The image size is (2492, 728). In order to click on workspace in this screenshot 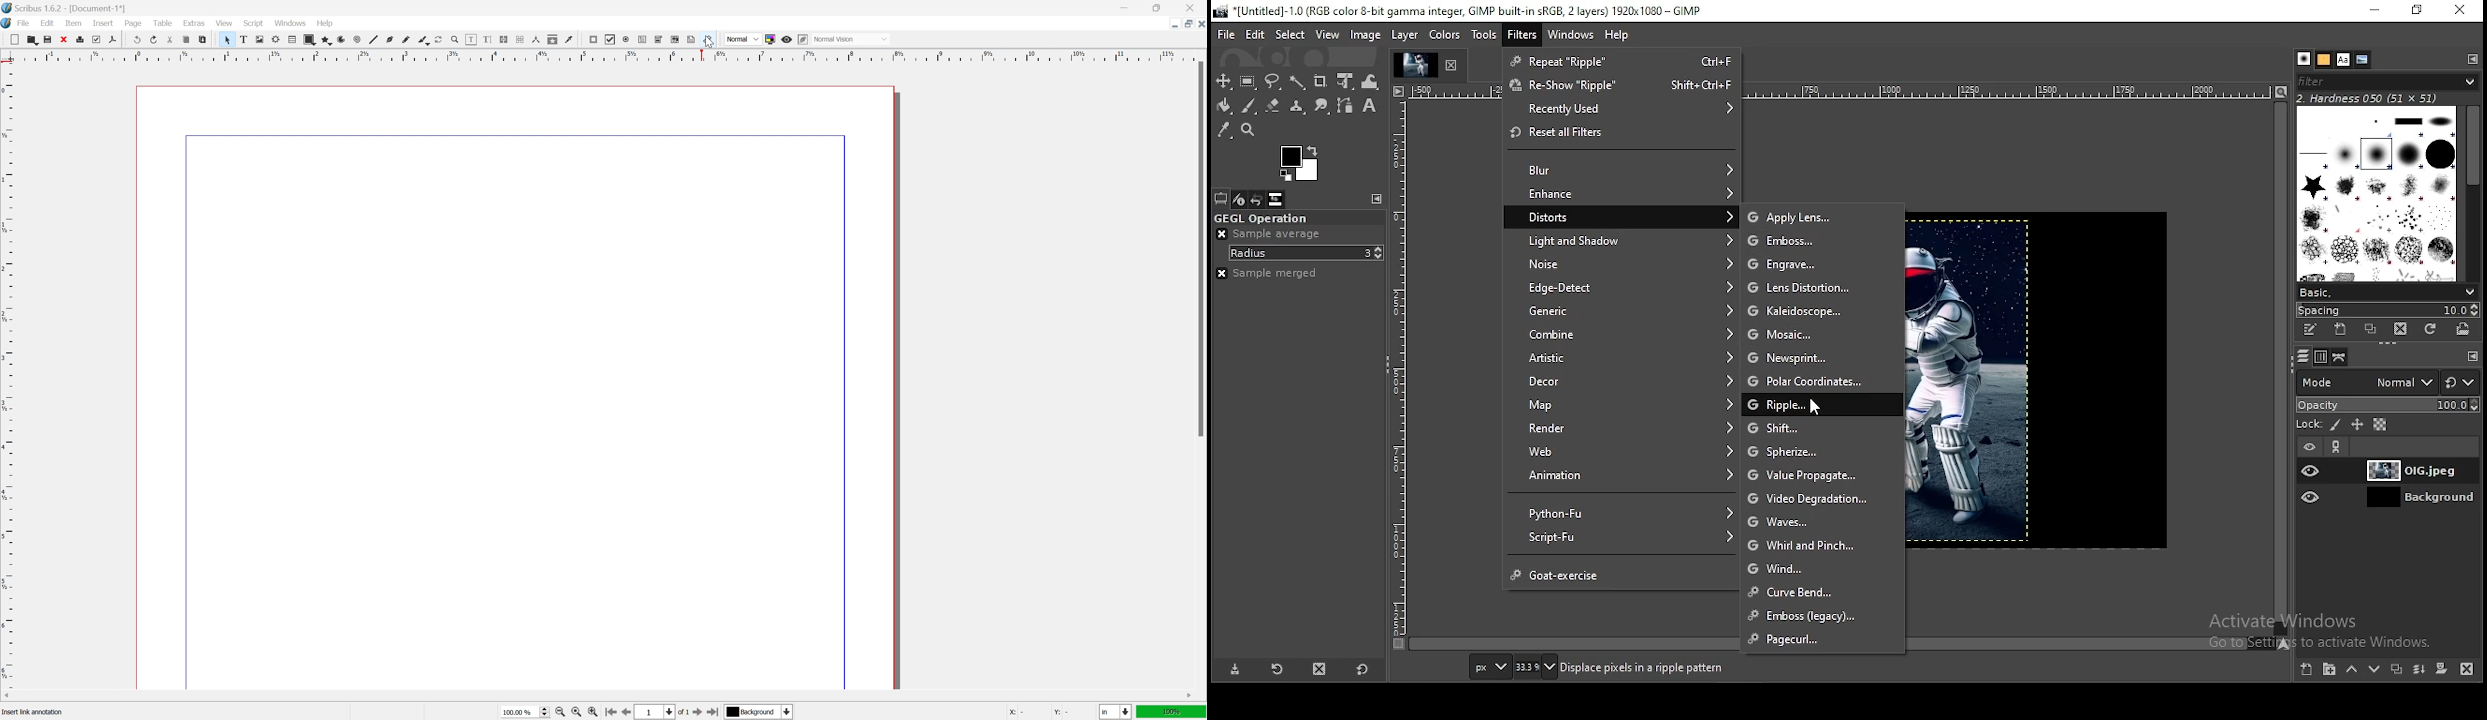, I will do `click(518, 383)`.